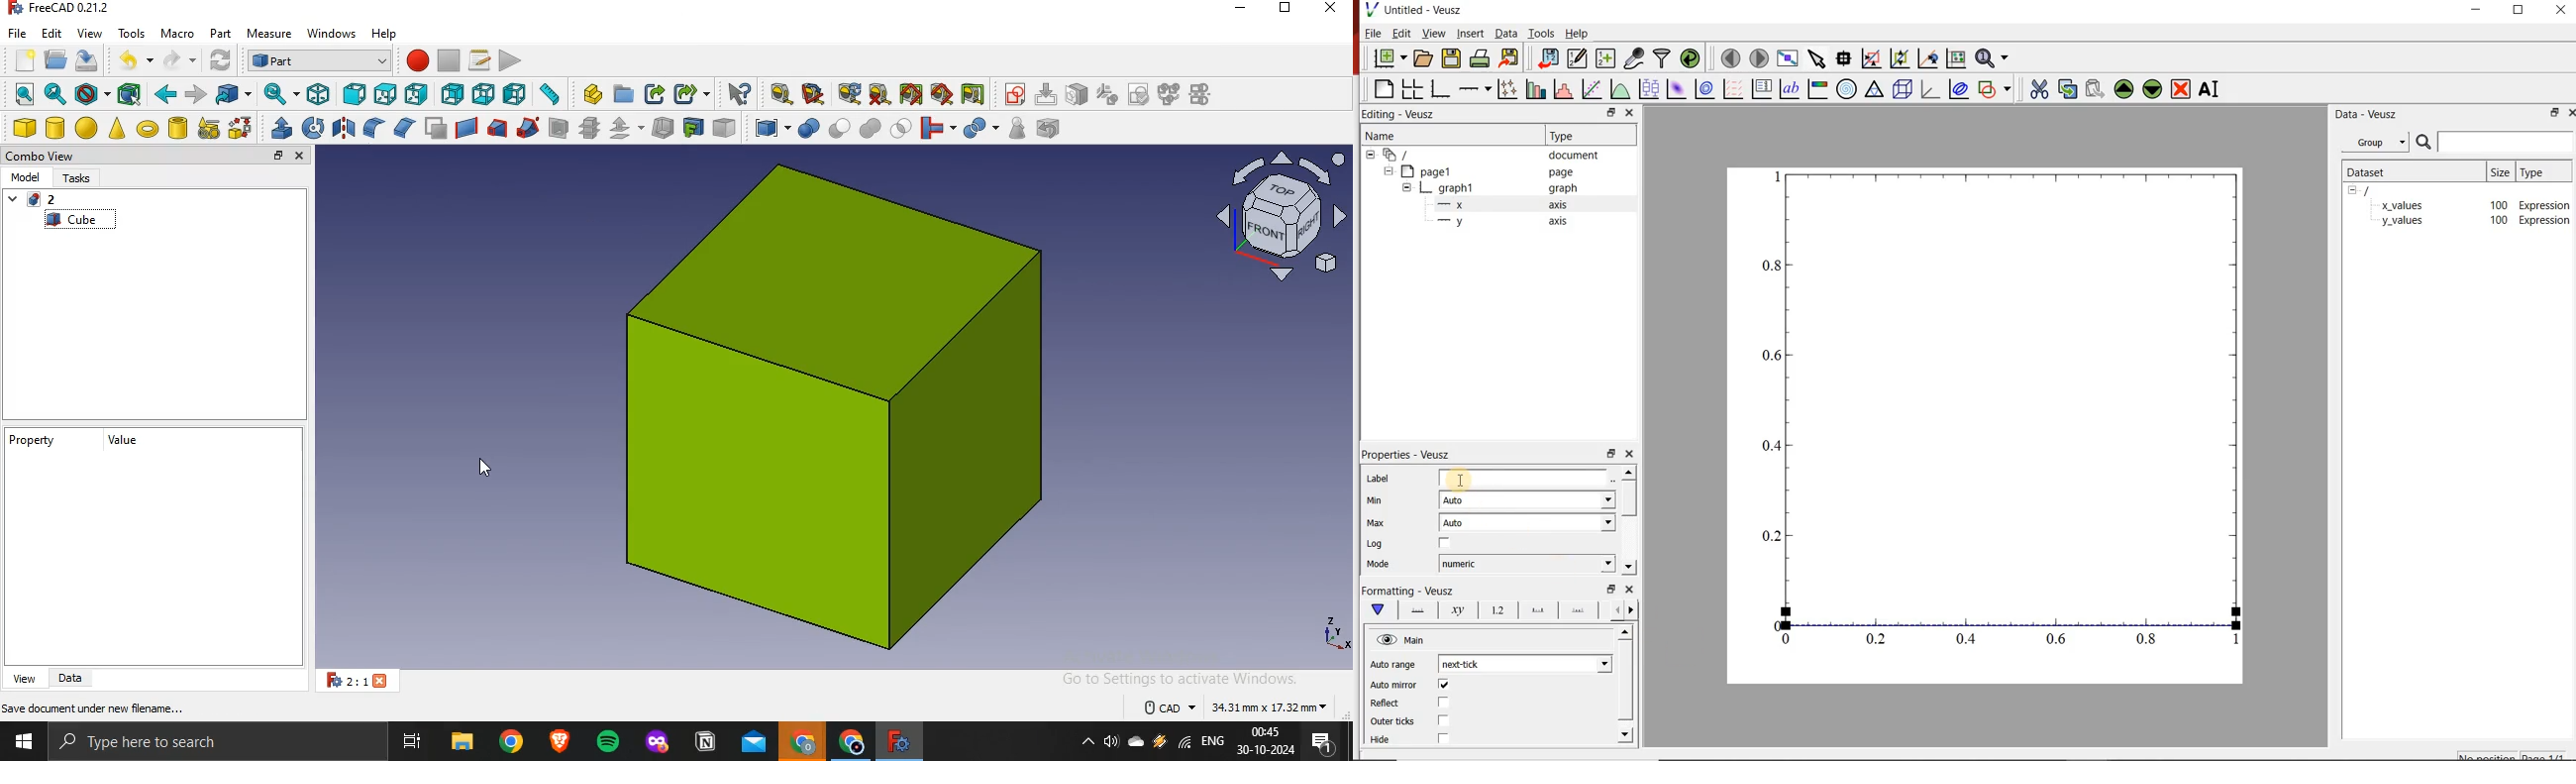  What do you see at coordinates (1415, 590) in the screenshot?
I see `|Formatting - Veusz` at bounding box center [1415, 590].